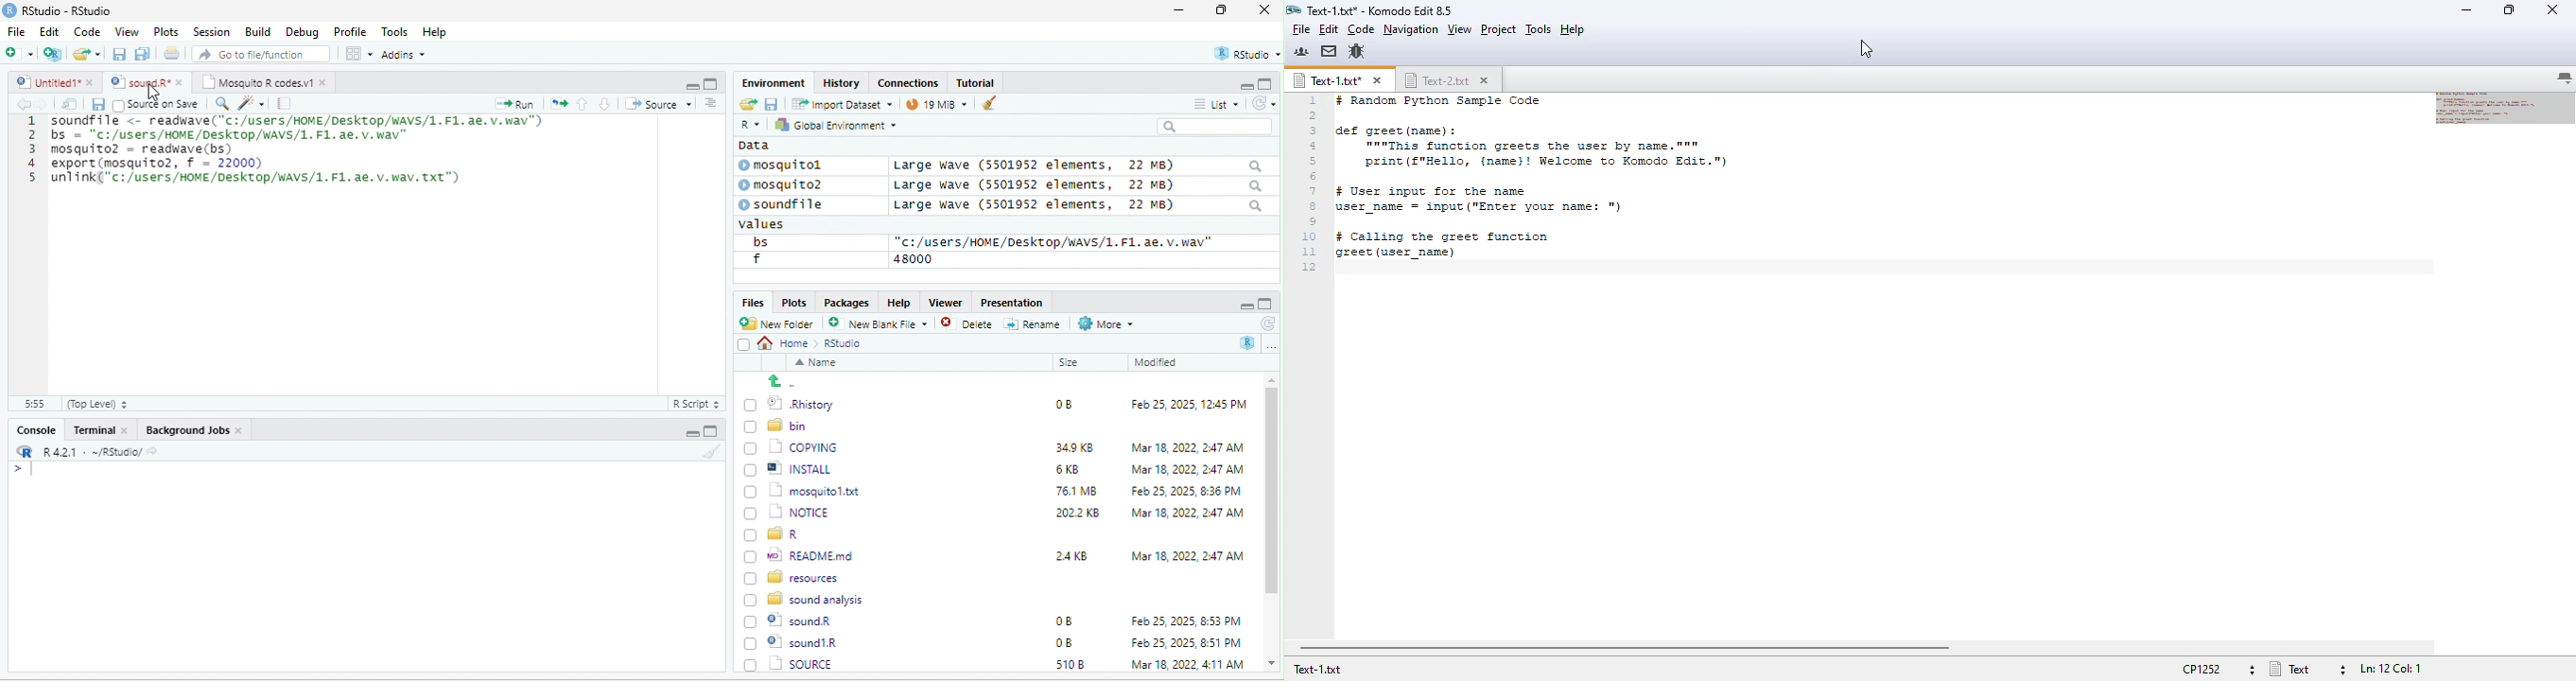 The image size is (2576, 700). Describe the element at coordinates (1213, 104) in the screenshot. I see `= List ~` at that location.